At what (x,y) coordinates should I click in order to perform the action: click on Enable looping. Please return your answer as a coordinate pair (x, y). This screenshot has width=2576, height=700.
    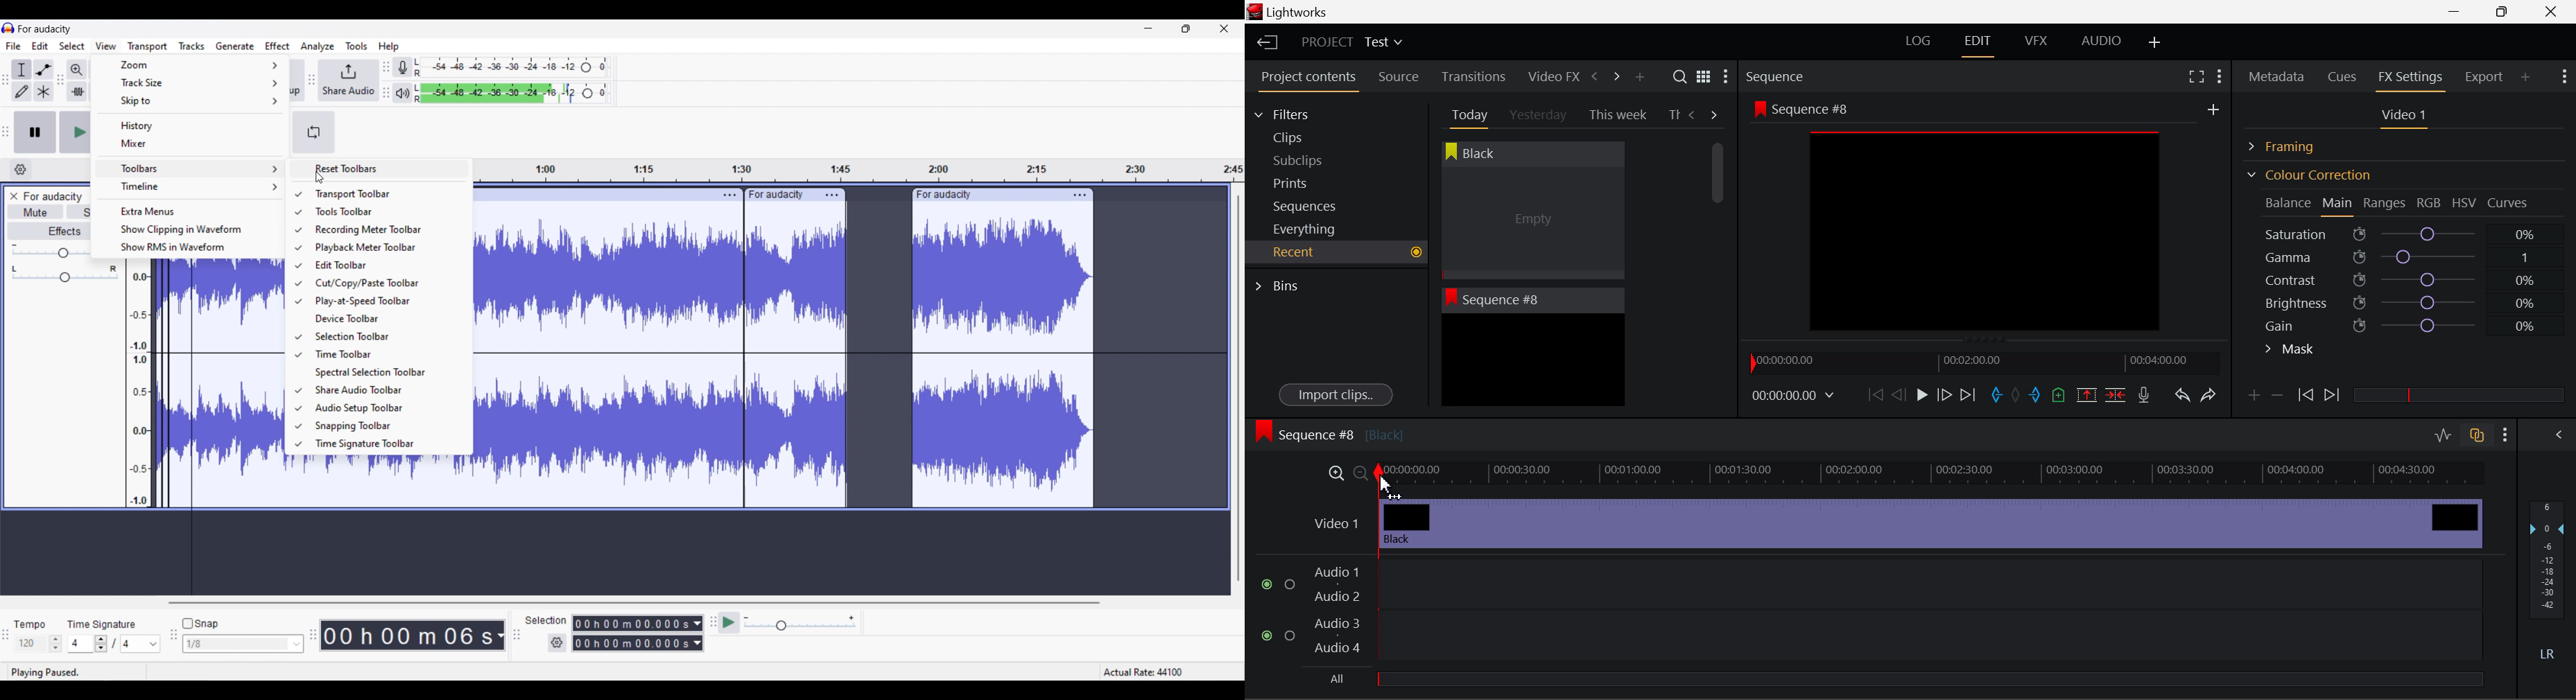
    Looking at the image, I should click on (315, 132).